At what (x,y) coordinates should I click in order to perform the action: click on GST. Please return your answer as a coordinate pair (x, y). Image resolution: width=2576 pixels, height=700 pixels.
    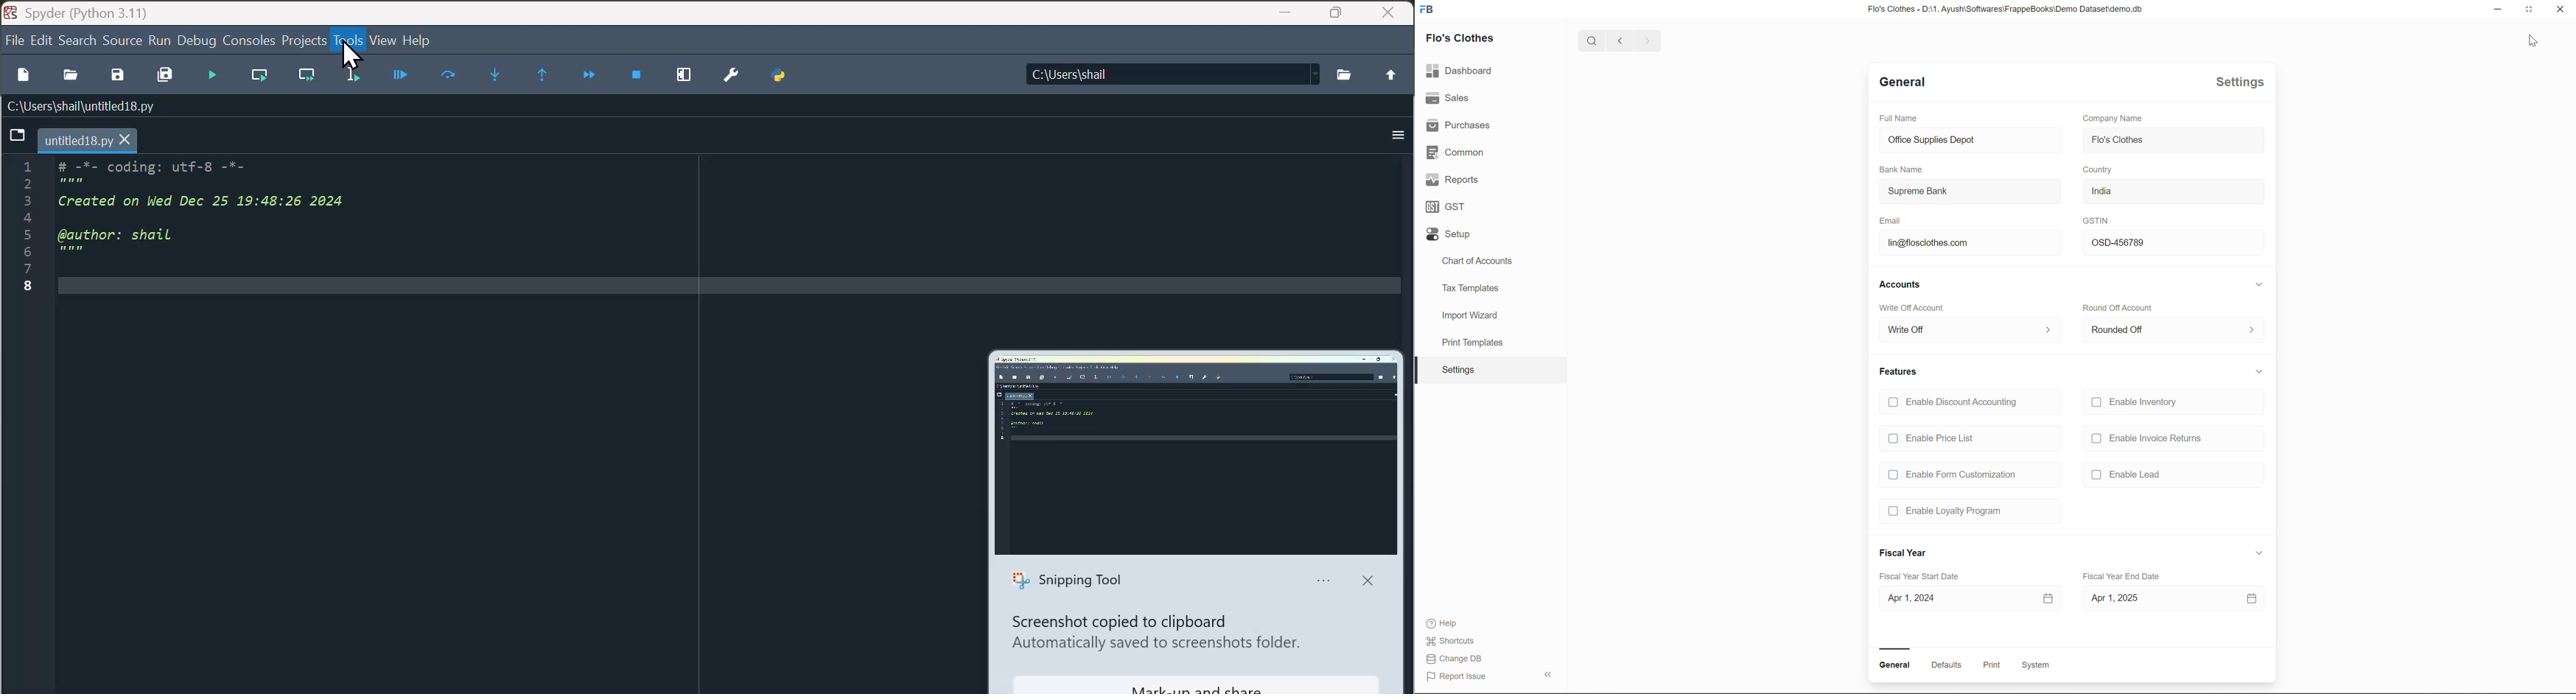
    Looking at the image, I should click on (1446, 207).